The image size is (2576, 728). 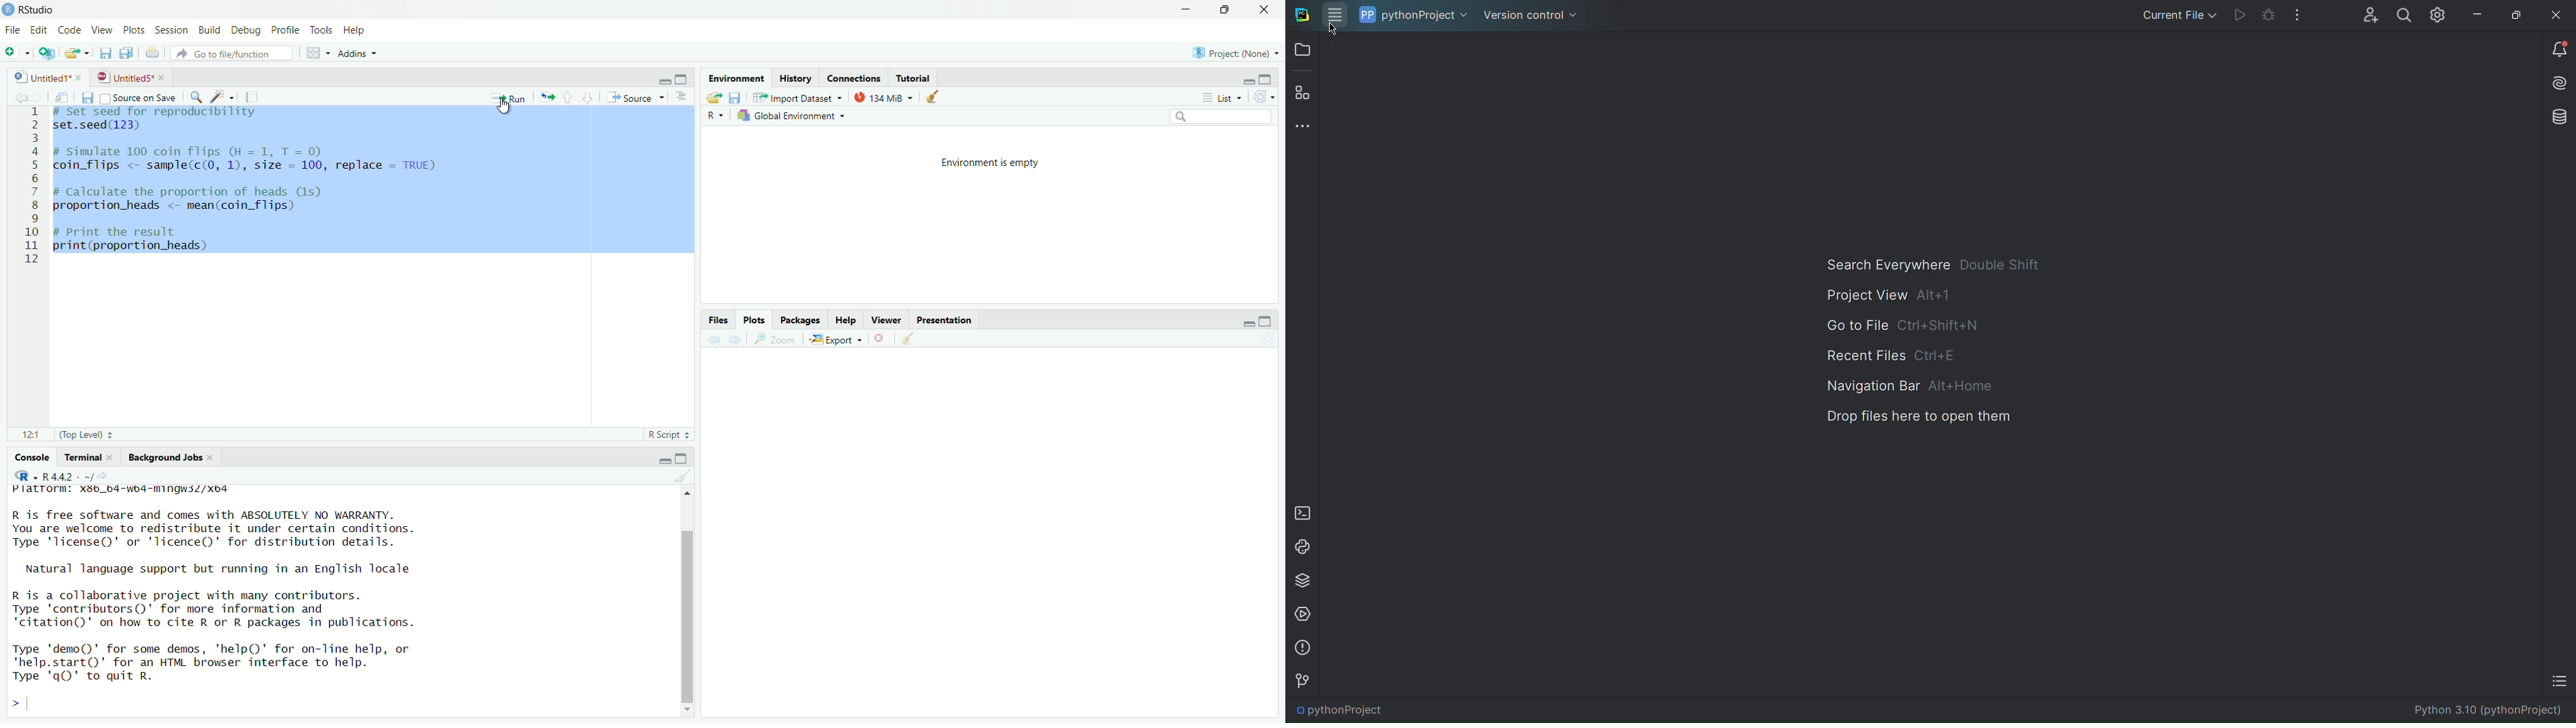 I want to click on next plot, so click(x=737, y=341).